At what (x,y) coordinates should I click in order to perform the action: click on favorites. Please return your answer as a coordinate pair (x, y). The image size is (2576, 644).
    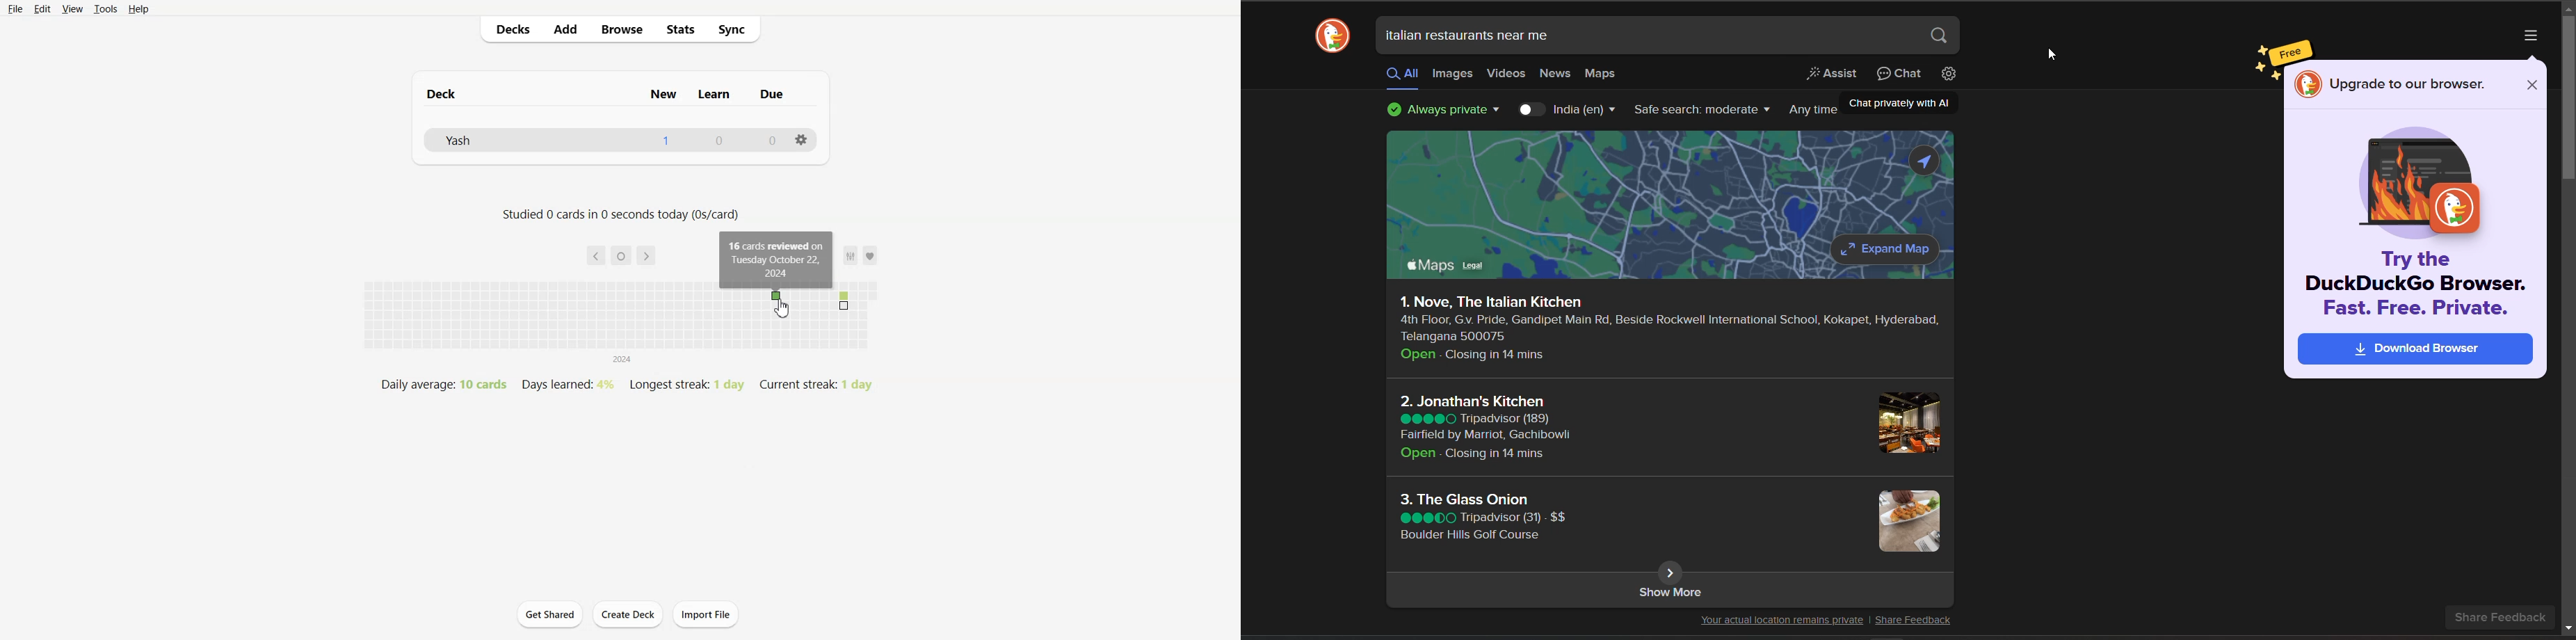
    Looking at the image, I should click on (860, 255).